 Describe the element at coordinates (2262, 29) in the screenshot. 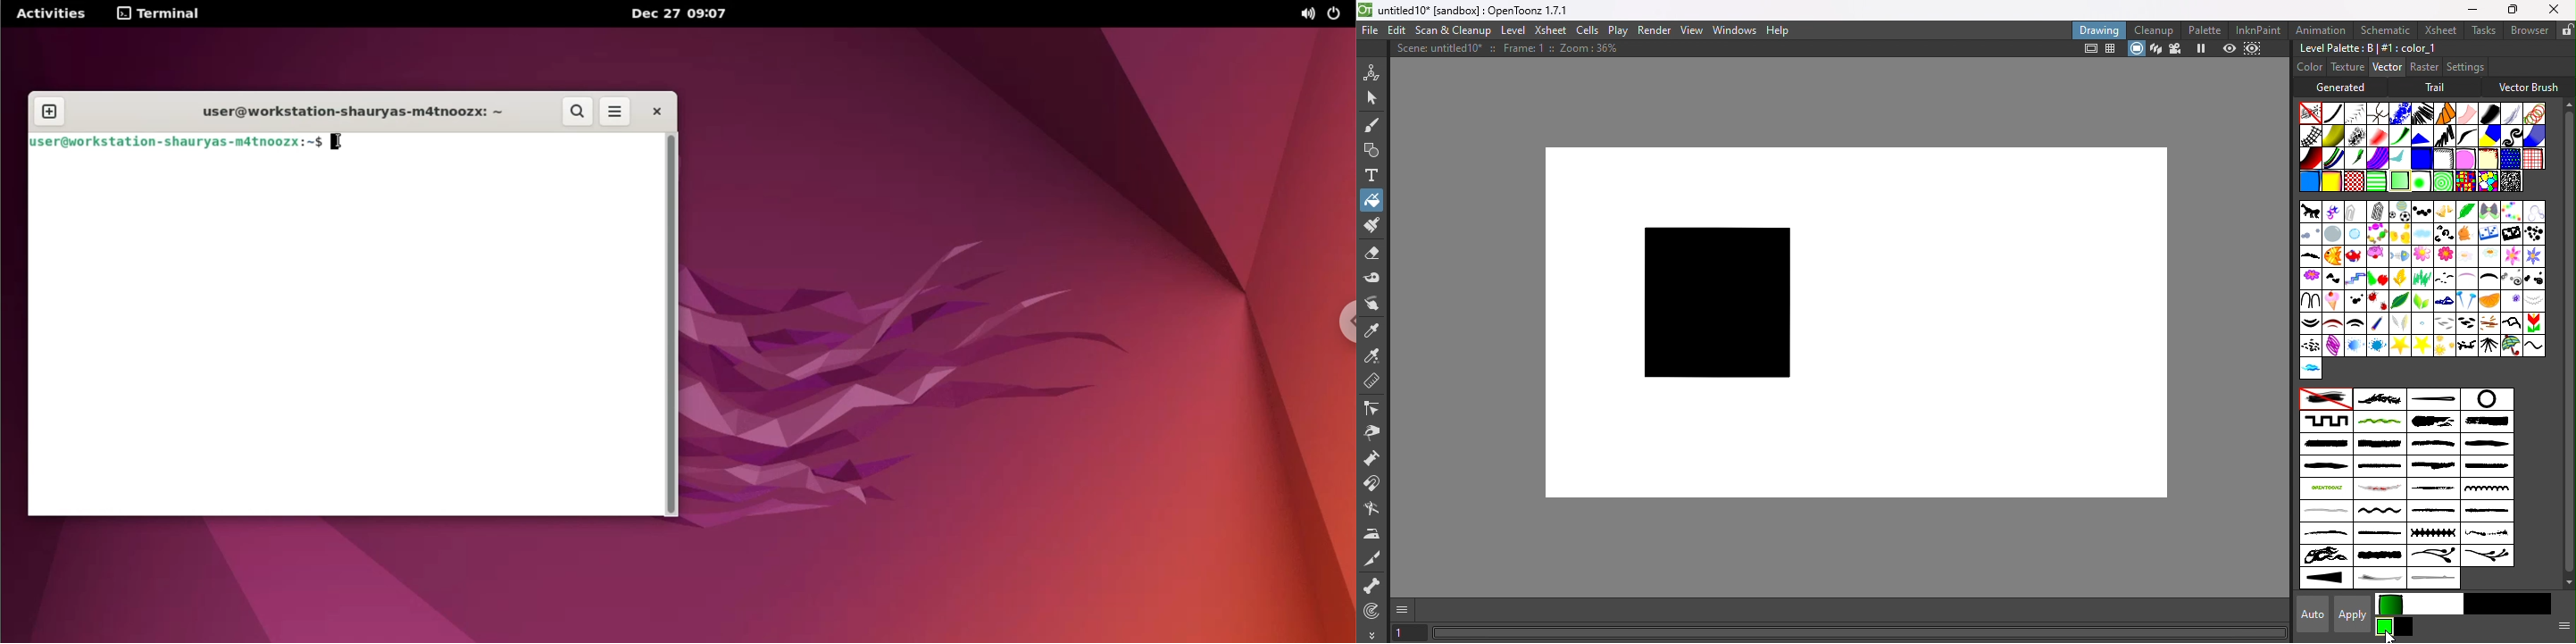

I see `InknPaint` at that location.